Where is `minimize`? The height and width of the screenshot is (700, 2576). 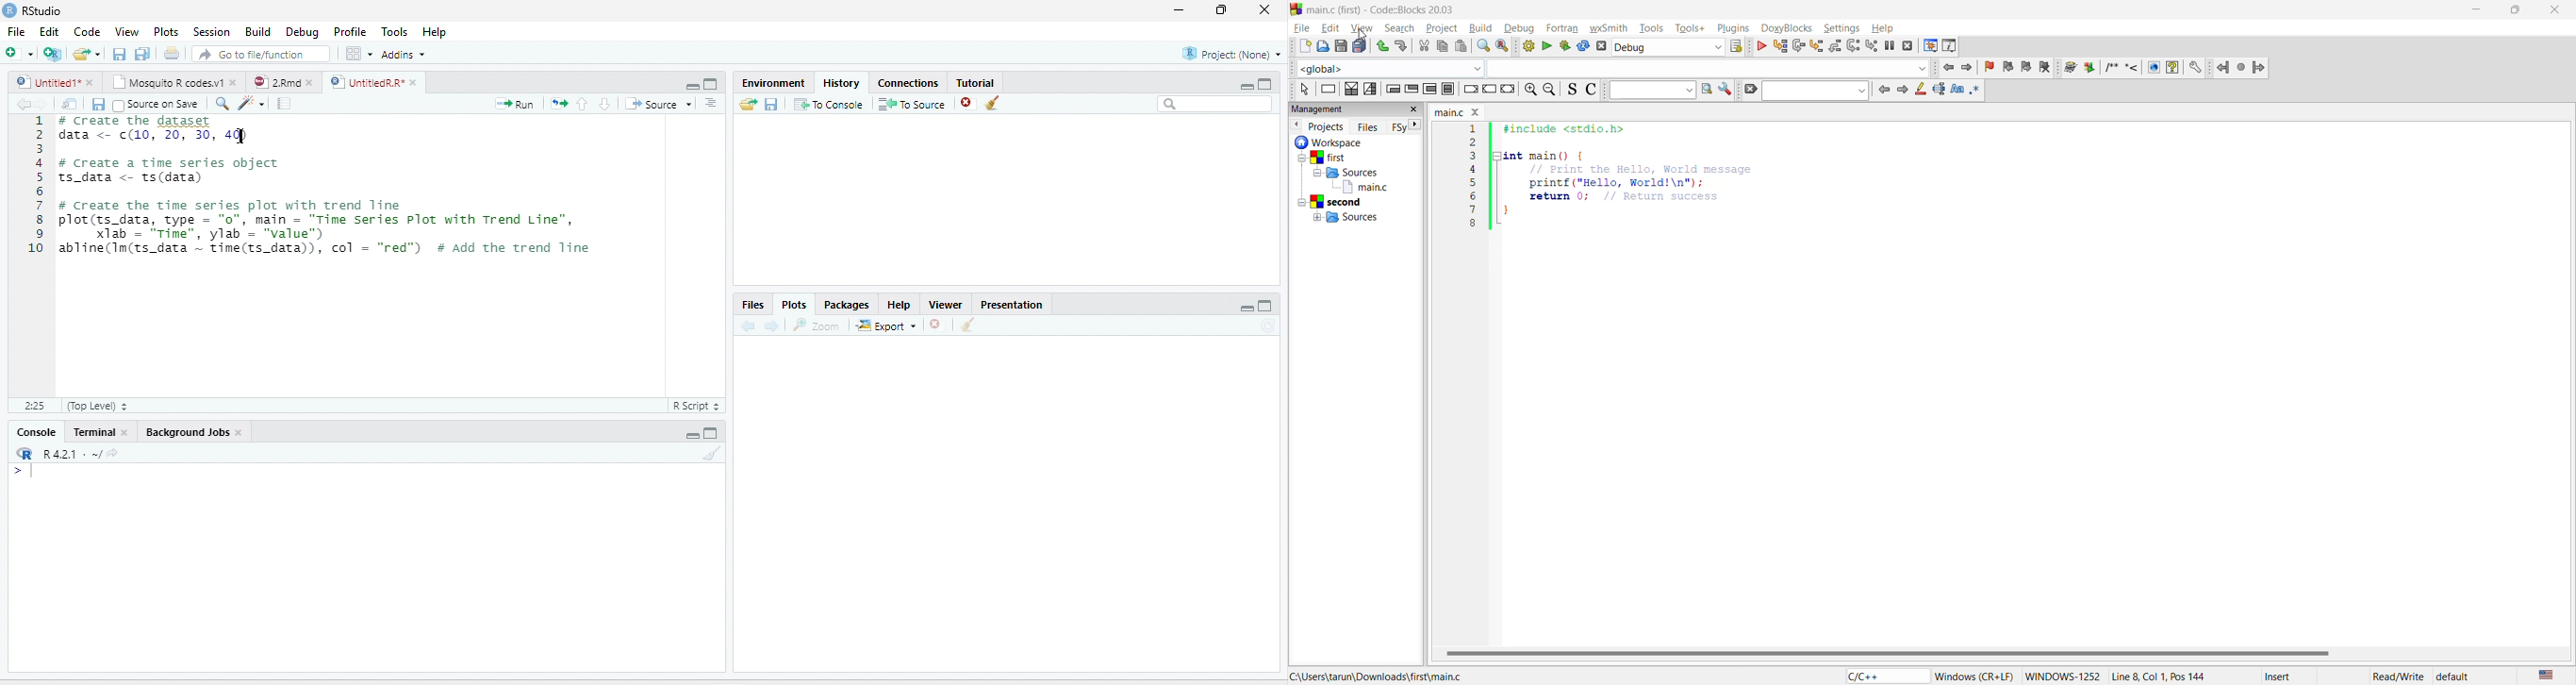
minimize is located at coordinates (1179, 10).